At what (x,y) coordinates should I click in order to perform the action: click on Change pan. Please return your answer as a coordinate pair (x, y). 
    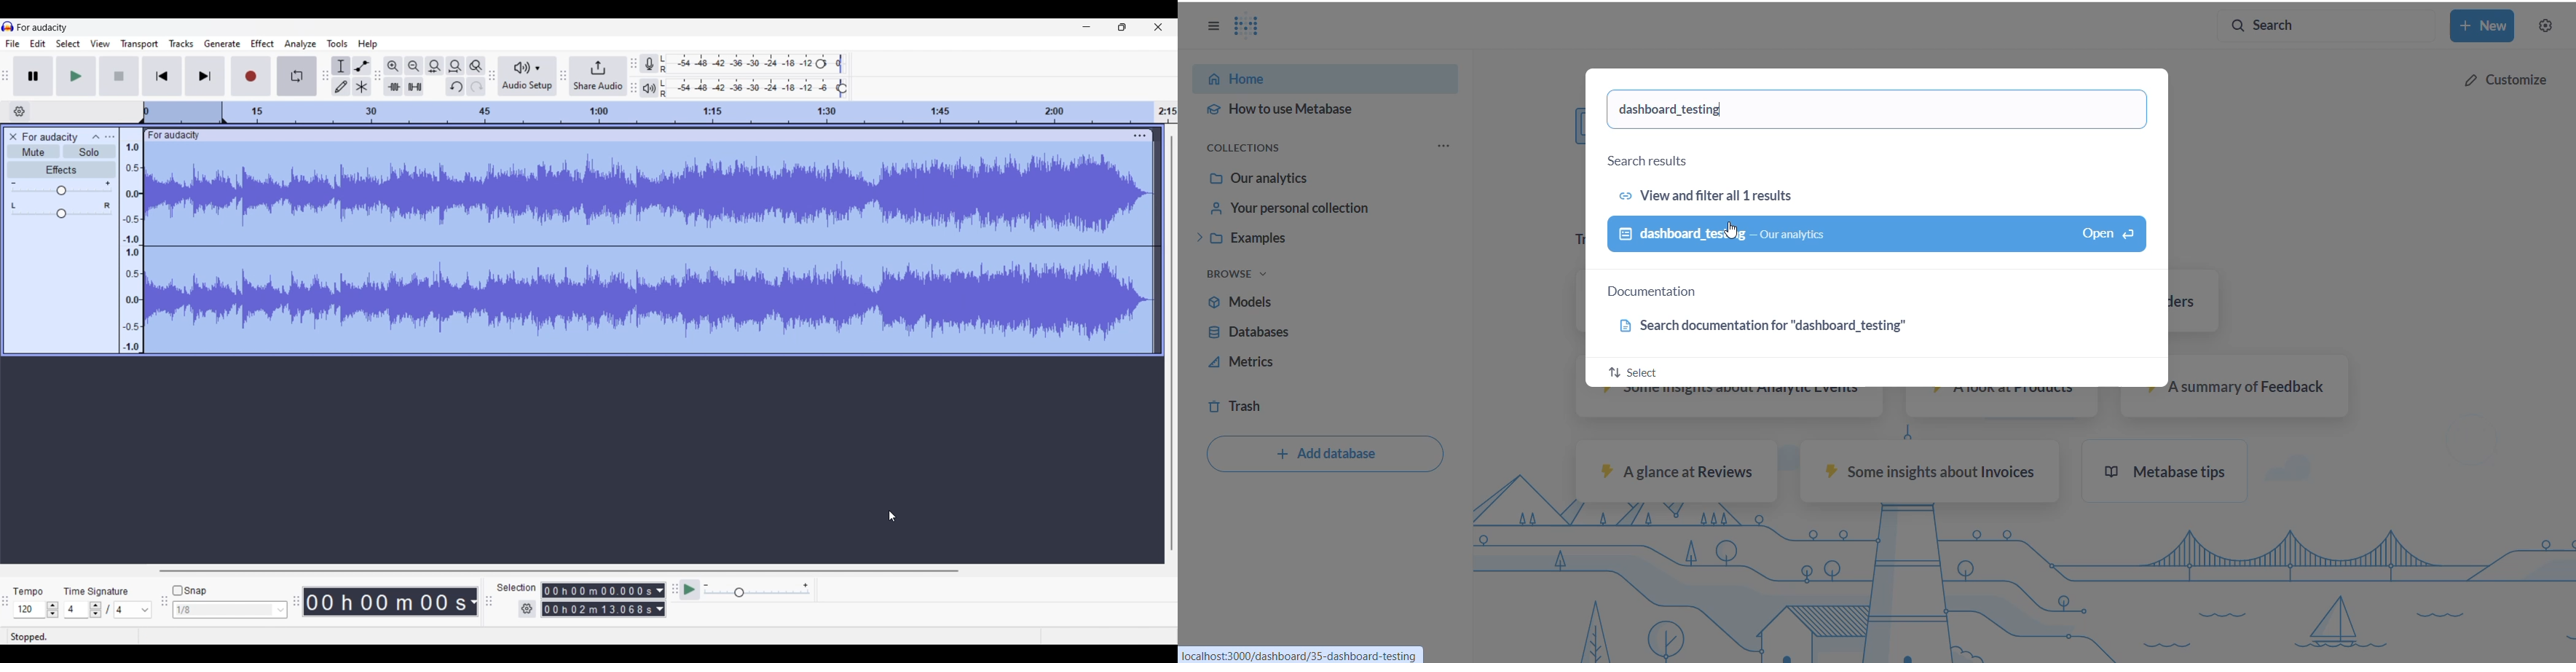
    Looking at the image, I should click on (61, 214).